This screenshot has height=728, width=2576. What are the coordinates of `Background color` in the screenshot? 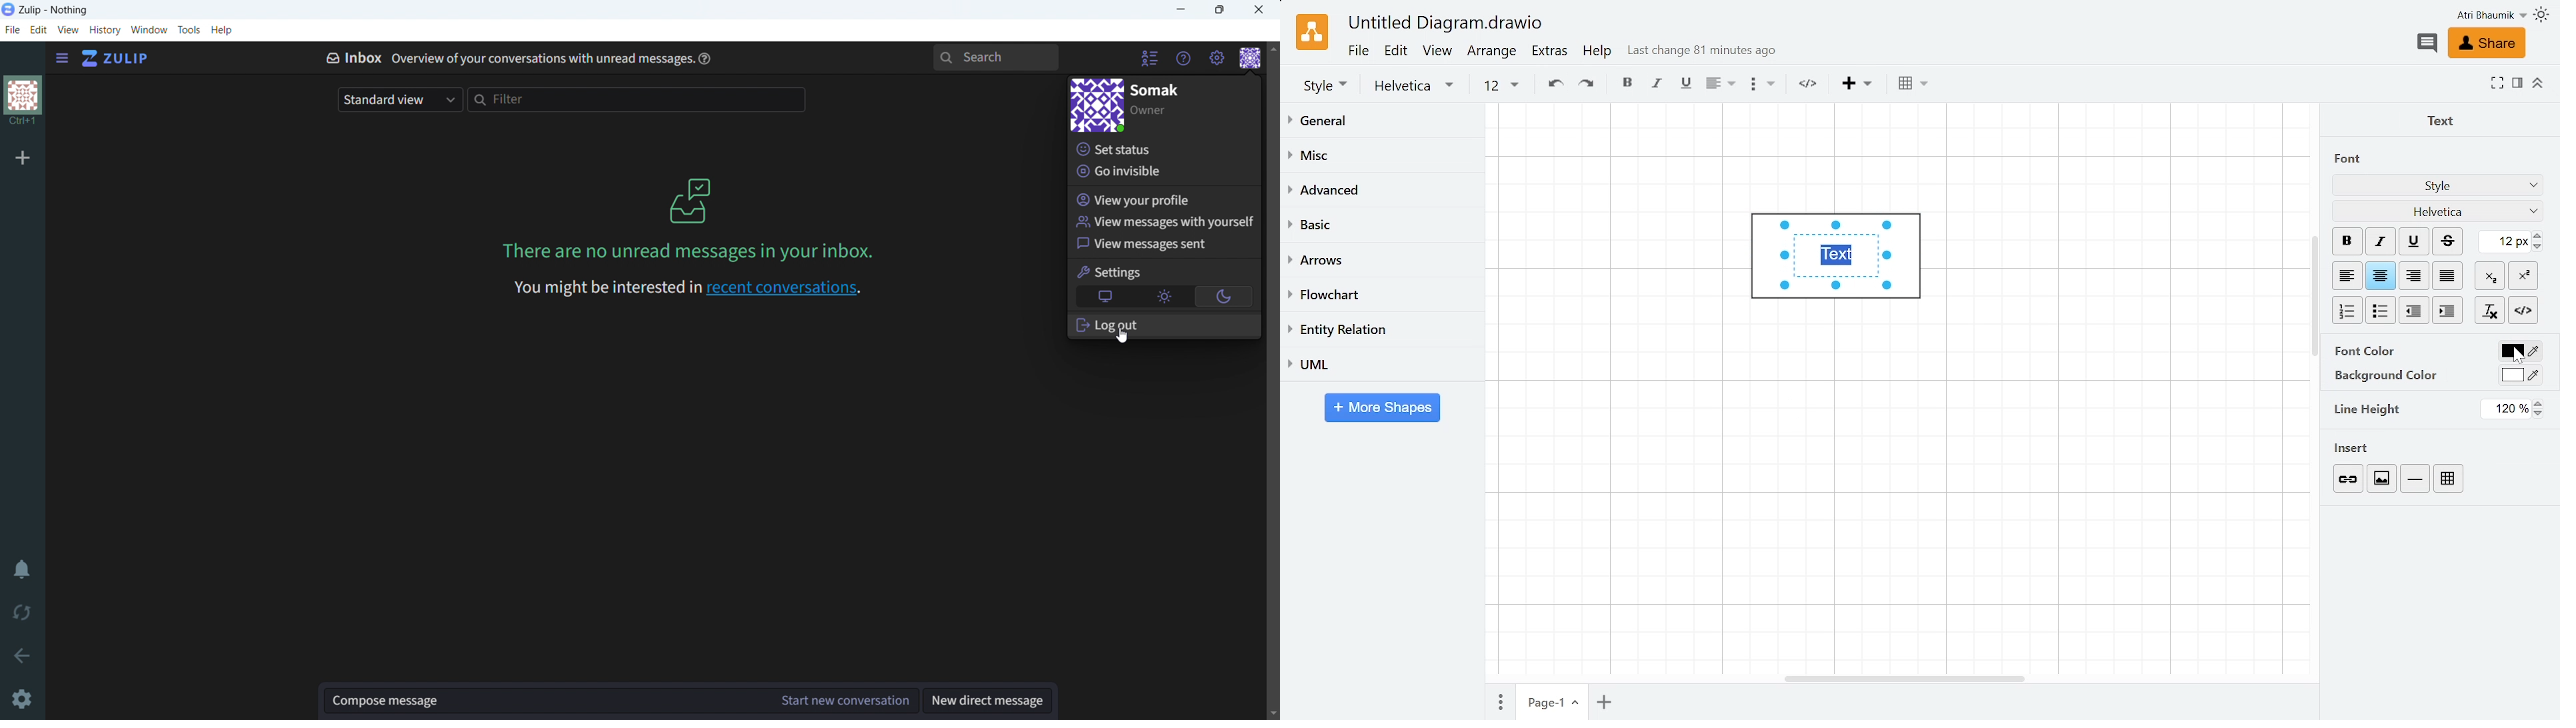 It's located at (2521, 375).